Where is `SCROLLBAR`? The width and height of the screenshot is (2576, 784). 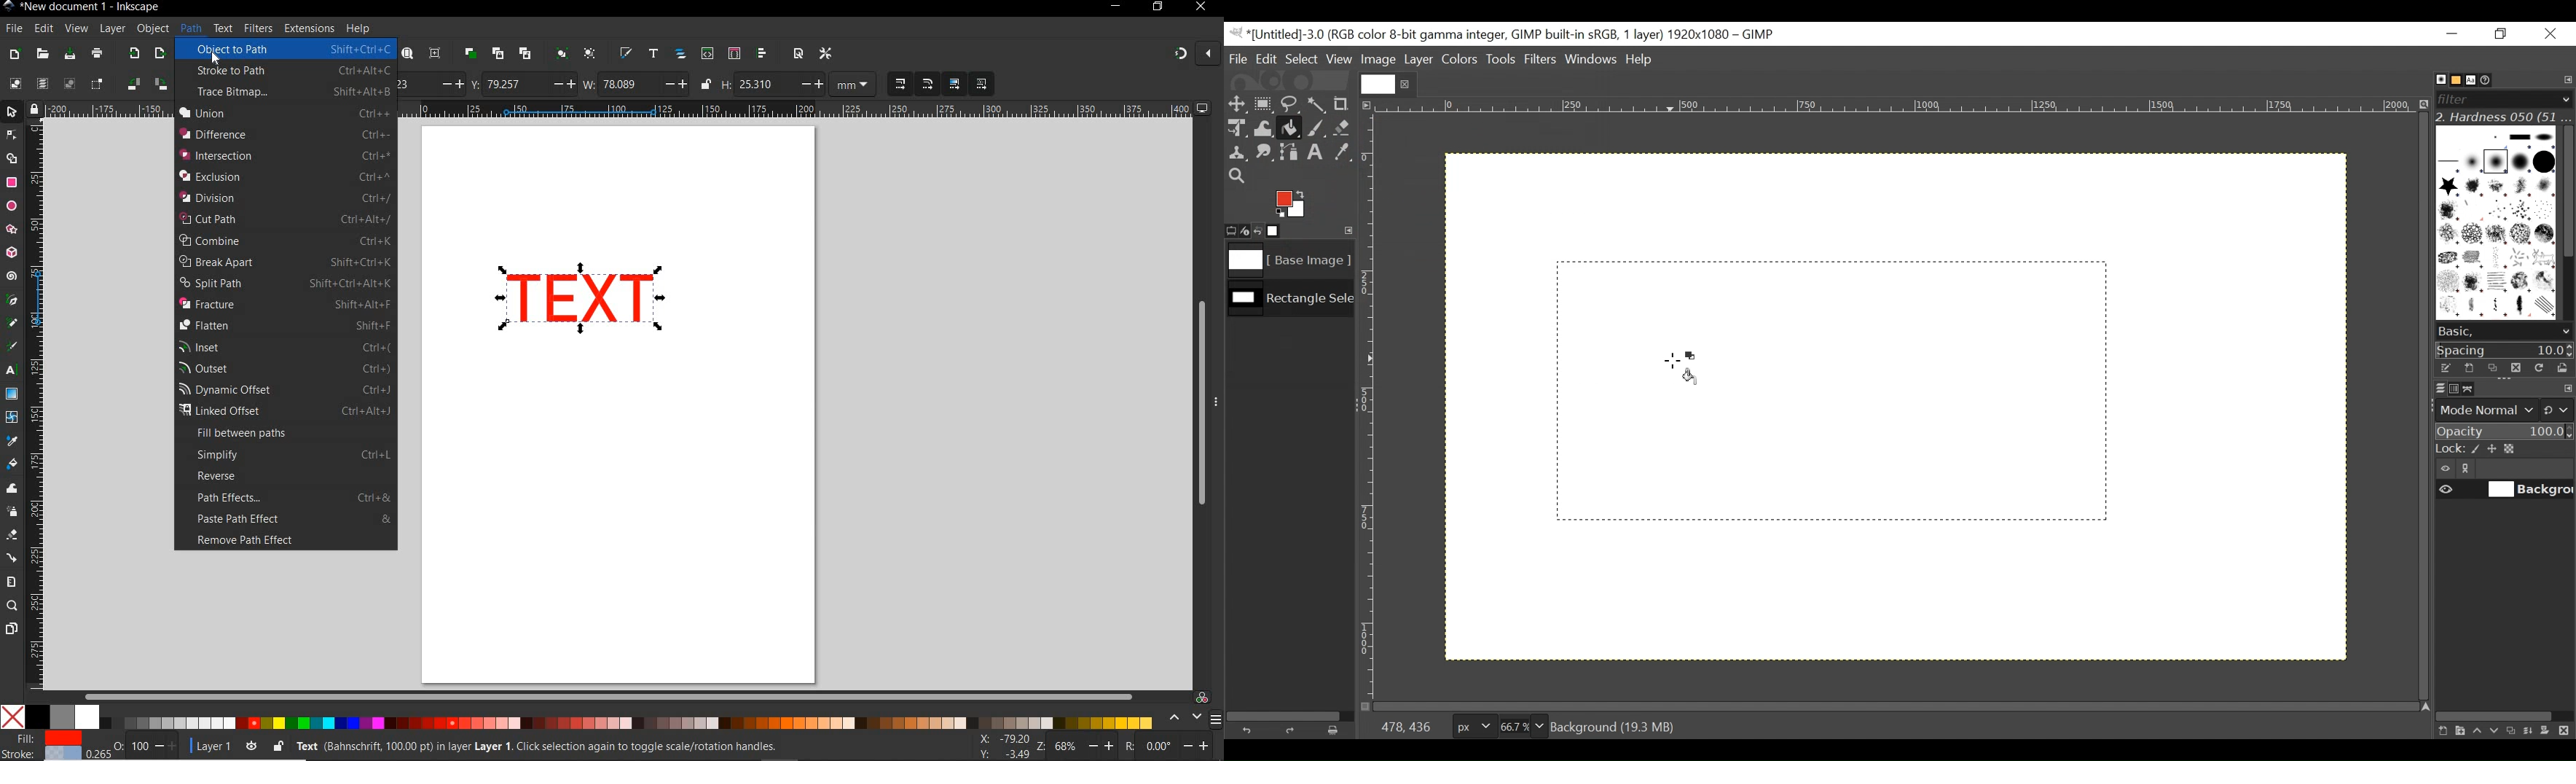 SCROLLBAR is located at coordinates (1196, 402).